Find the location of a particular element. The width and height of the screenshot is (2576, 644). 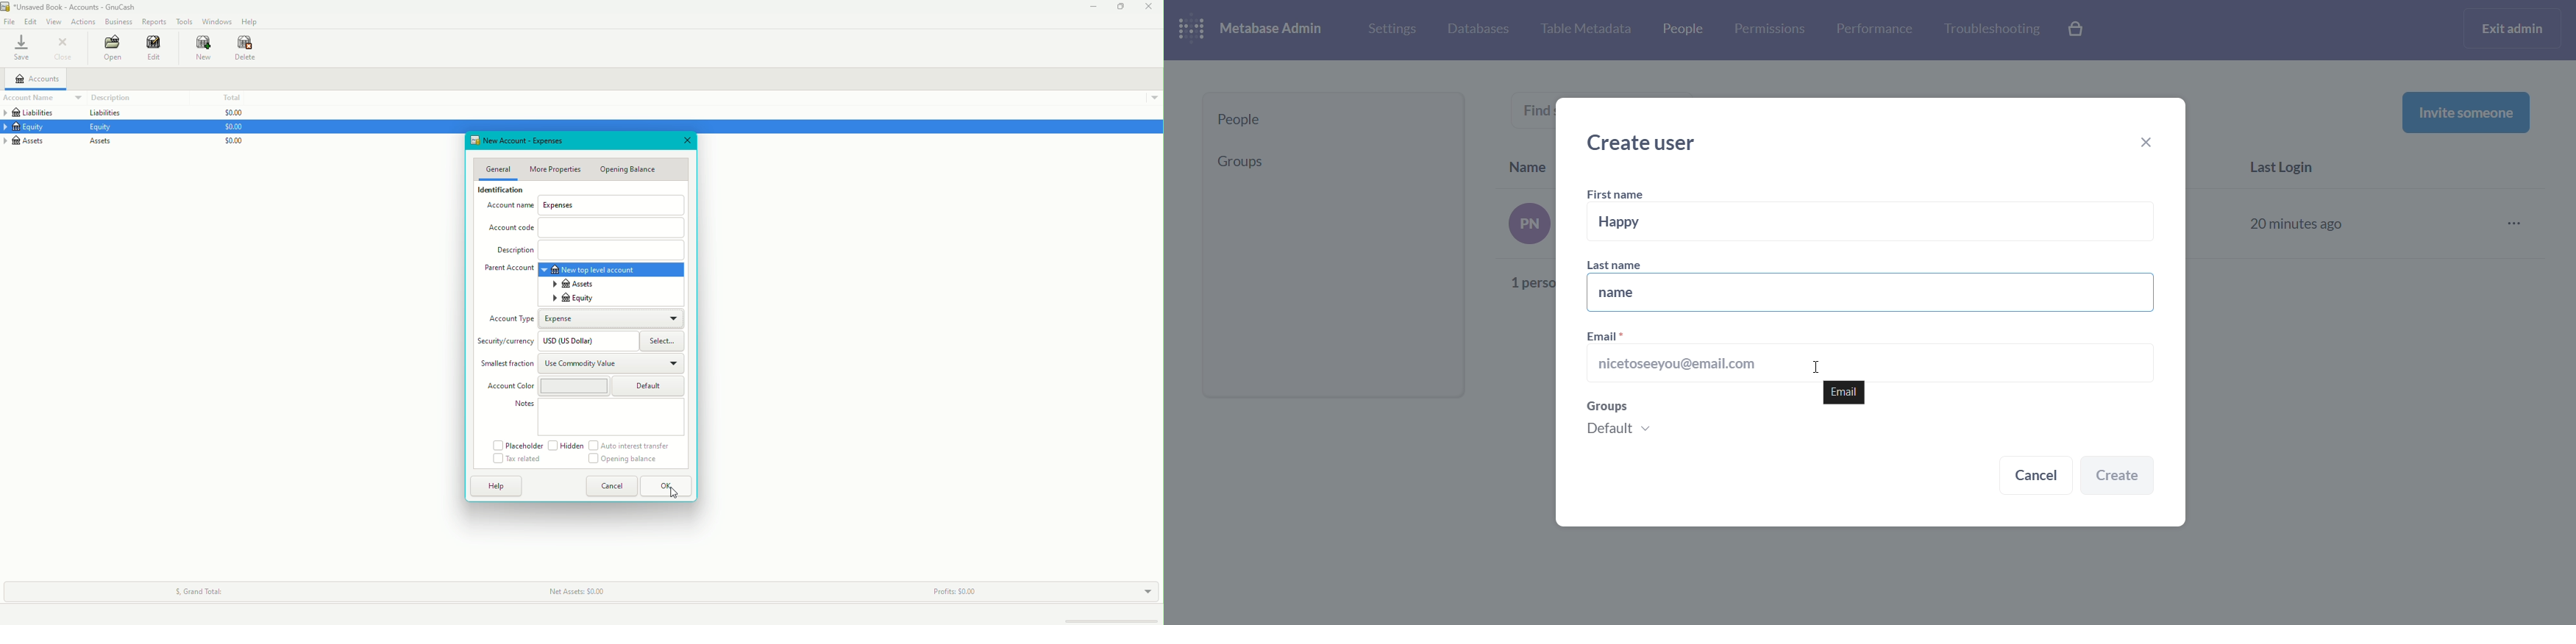

New is located at coordinates (201, 49).